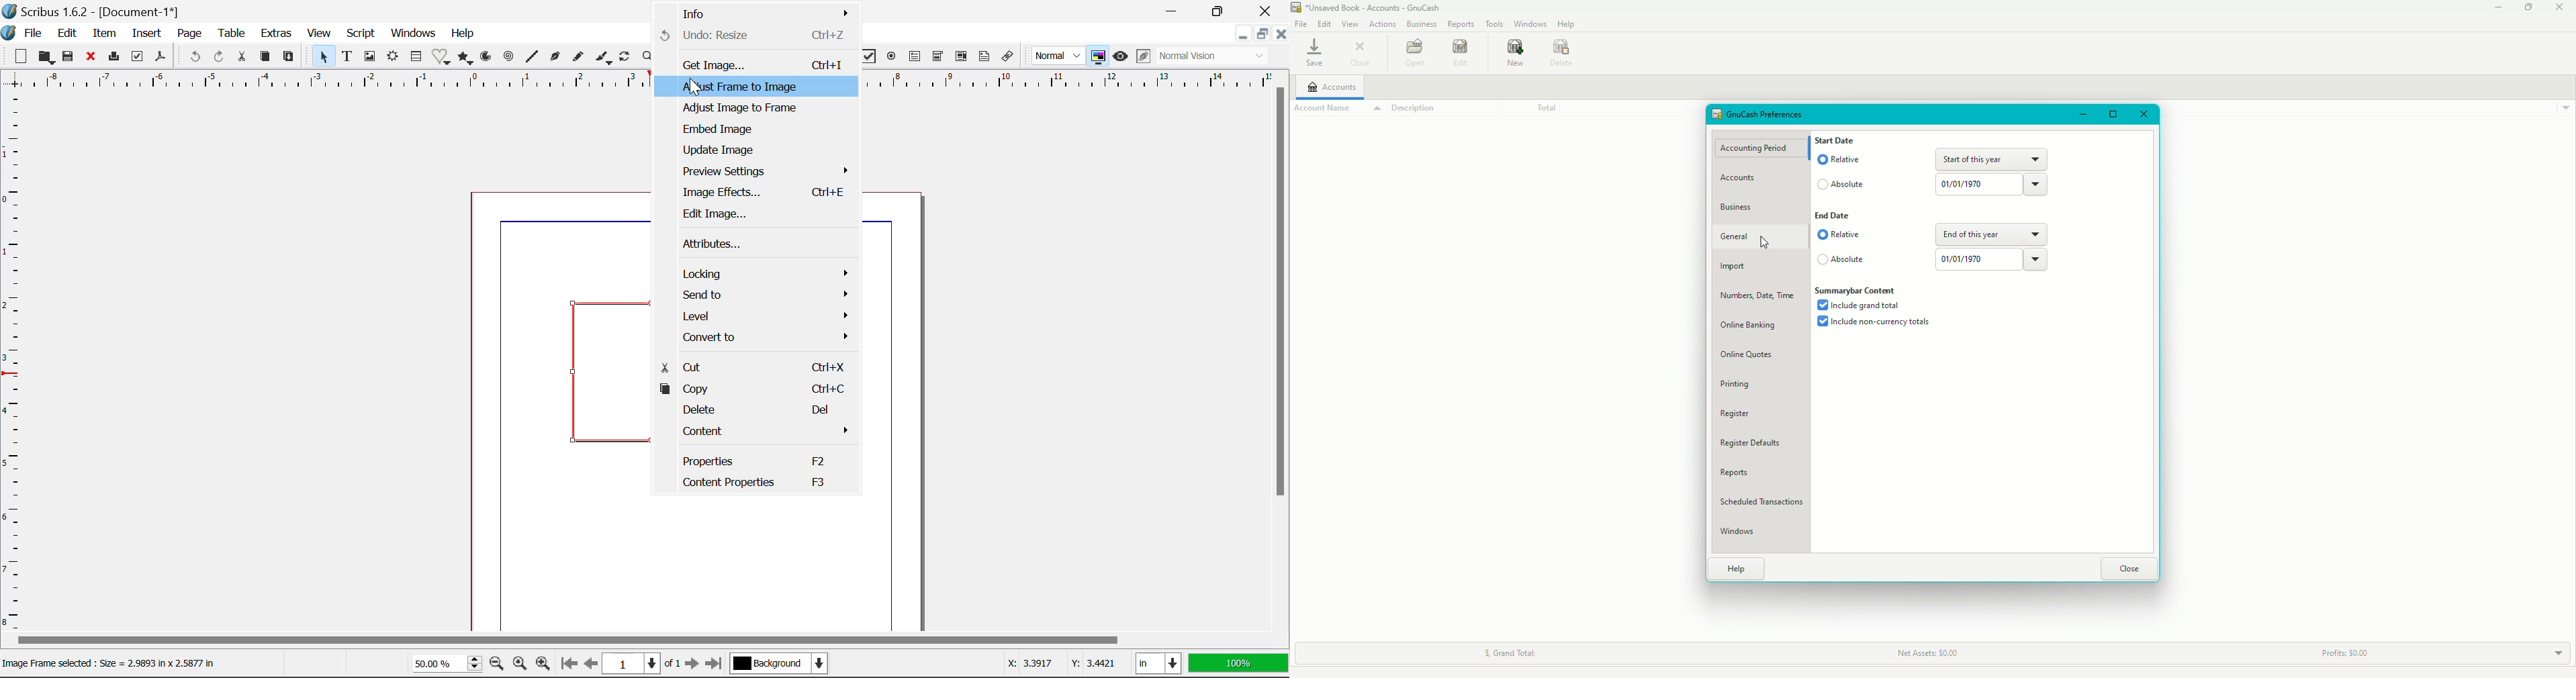 The height and width of the screenshot is (700, 2576). Describe the element at coordinates (162, 56) in the screenshot. I see `Save as Pdf` at that location.